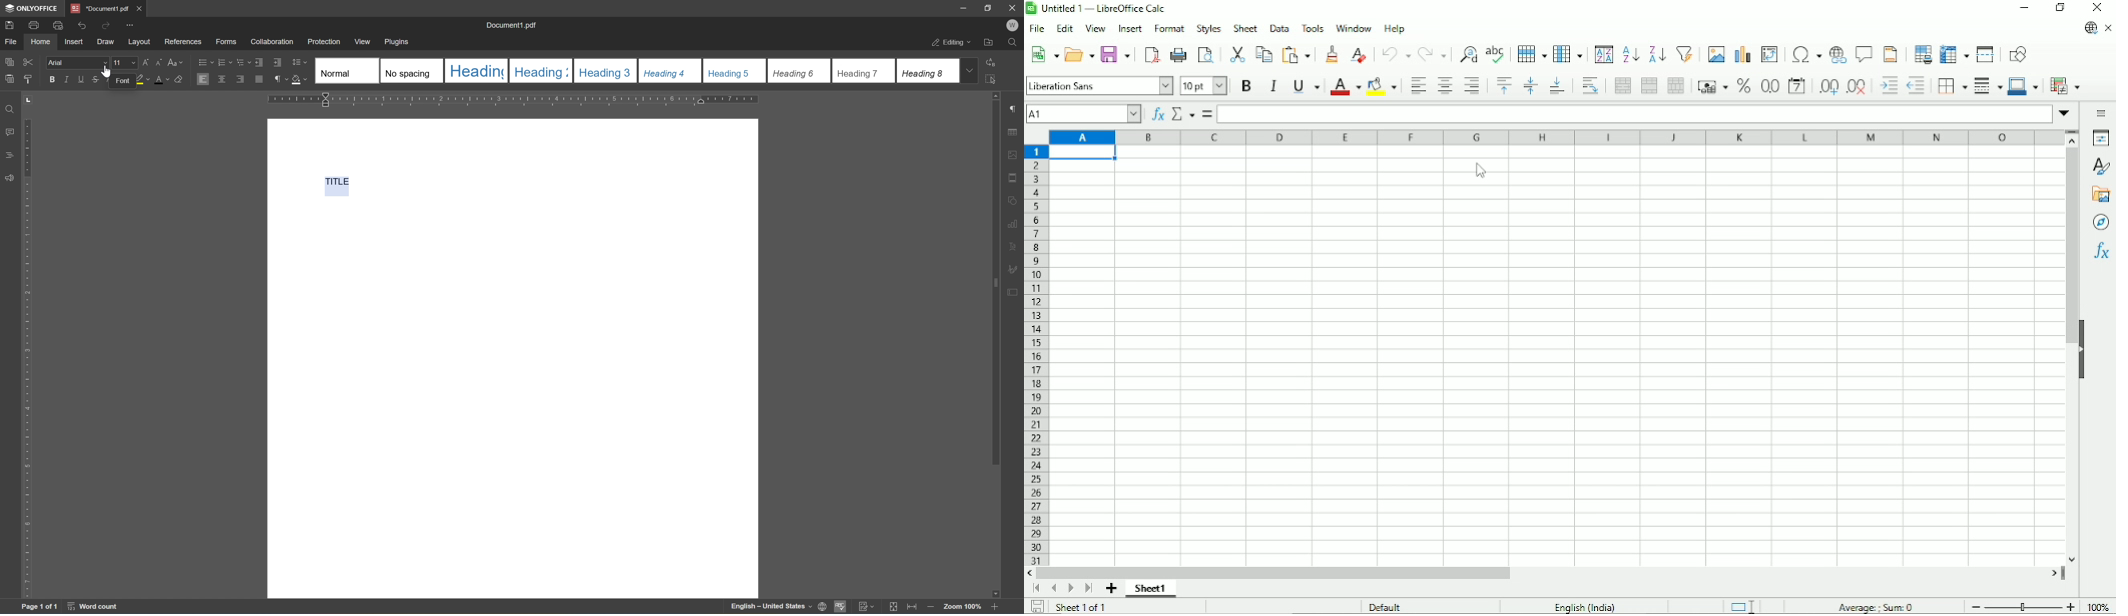  What do you see at coordinates (275, 42) in the screenshot?
I see `collaboration` at bounding box center [275, 42].